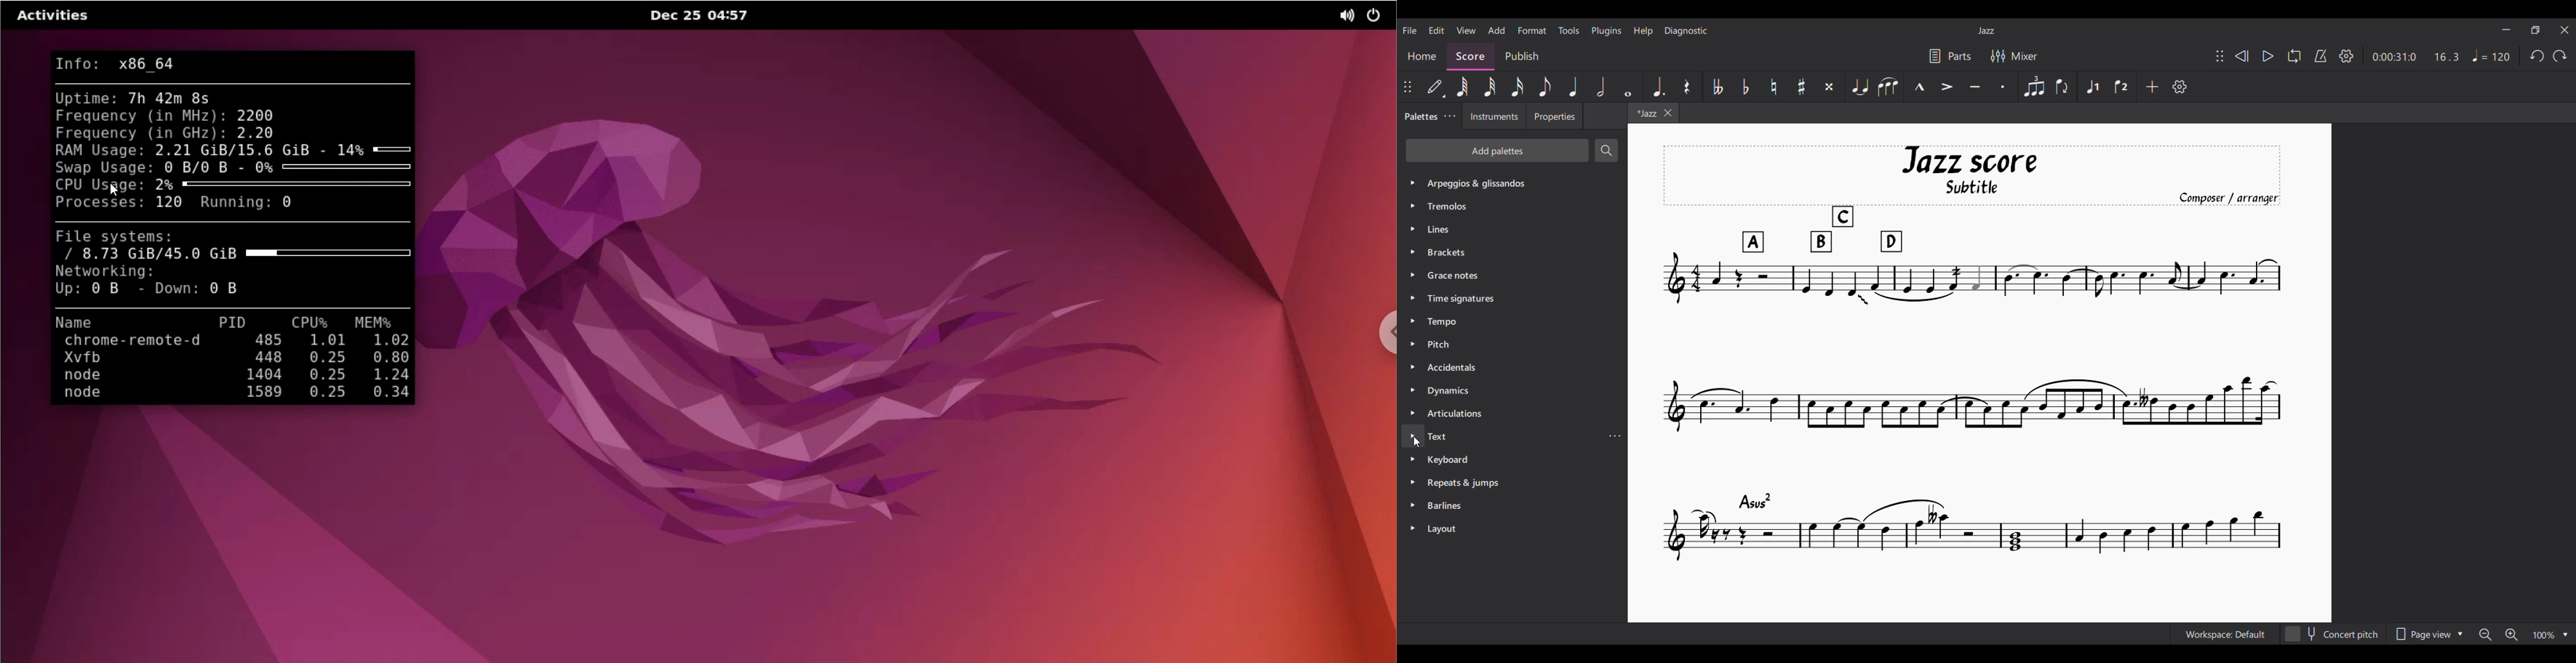  What do you see at coordinates (1522, 56) in the screenshot?
I see `Publish section` at bounding box center [1522, 56].